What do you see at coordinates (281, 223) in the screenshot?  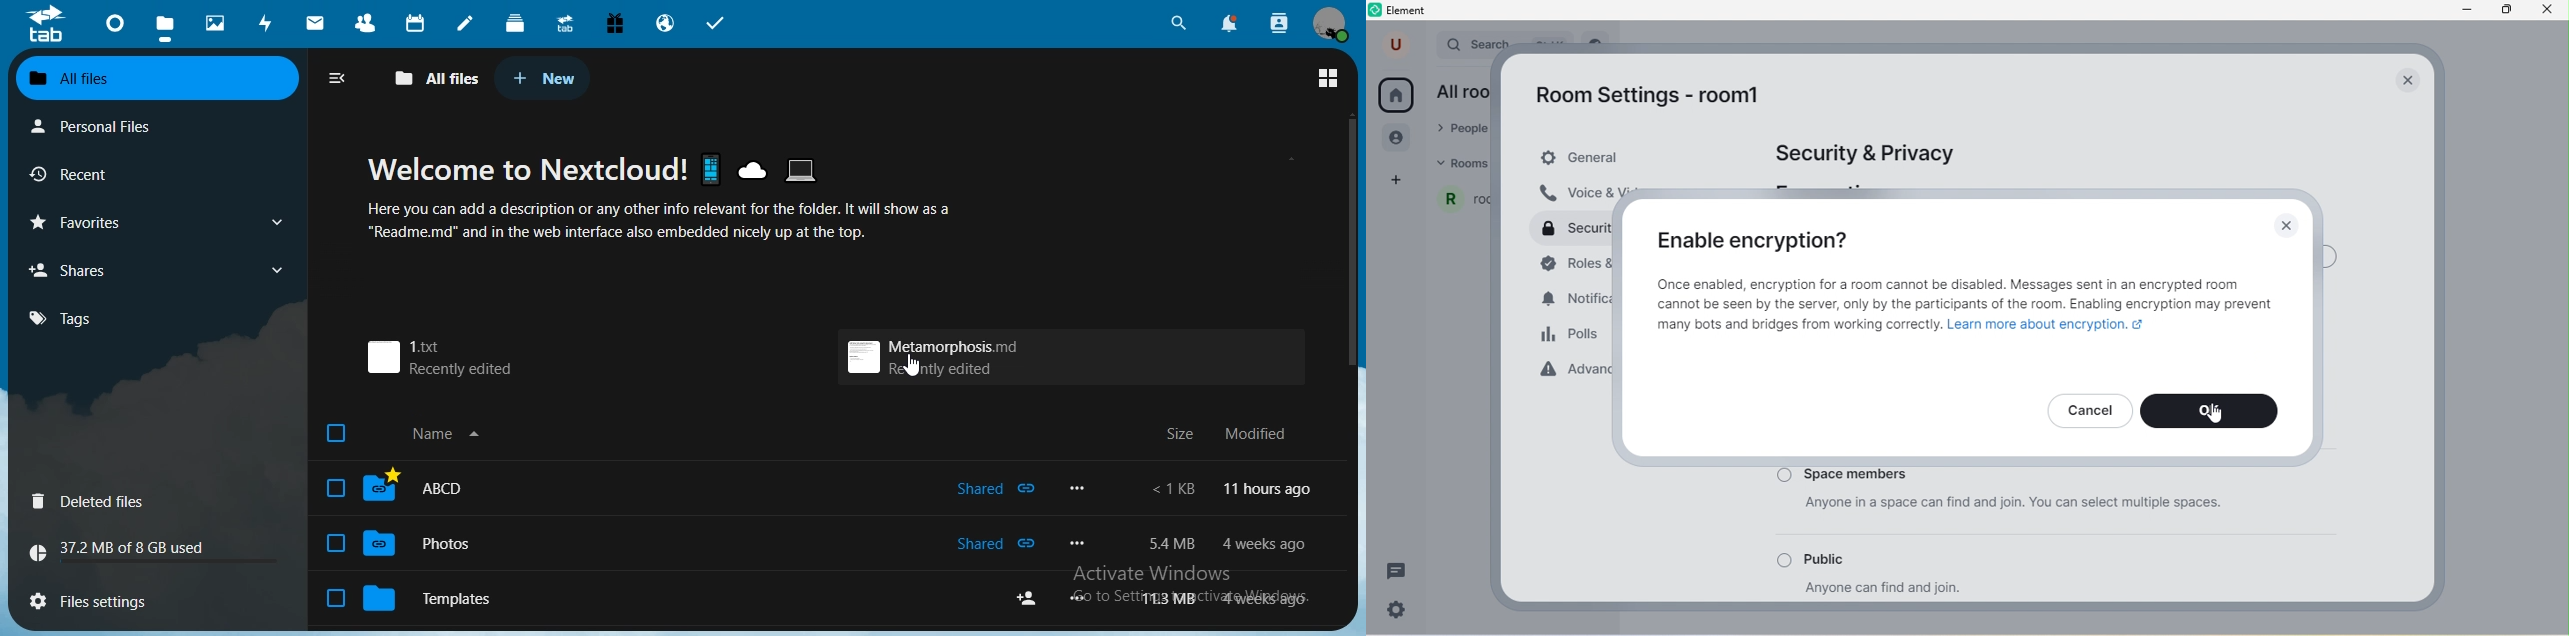 I see `dropdown` at bounding box center [281, 223].